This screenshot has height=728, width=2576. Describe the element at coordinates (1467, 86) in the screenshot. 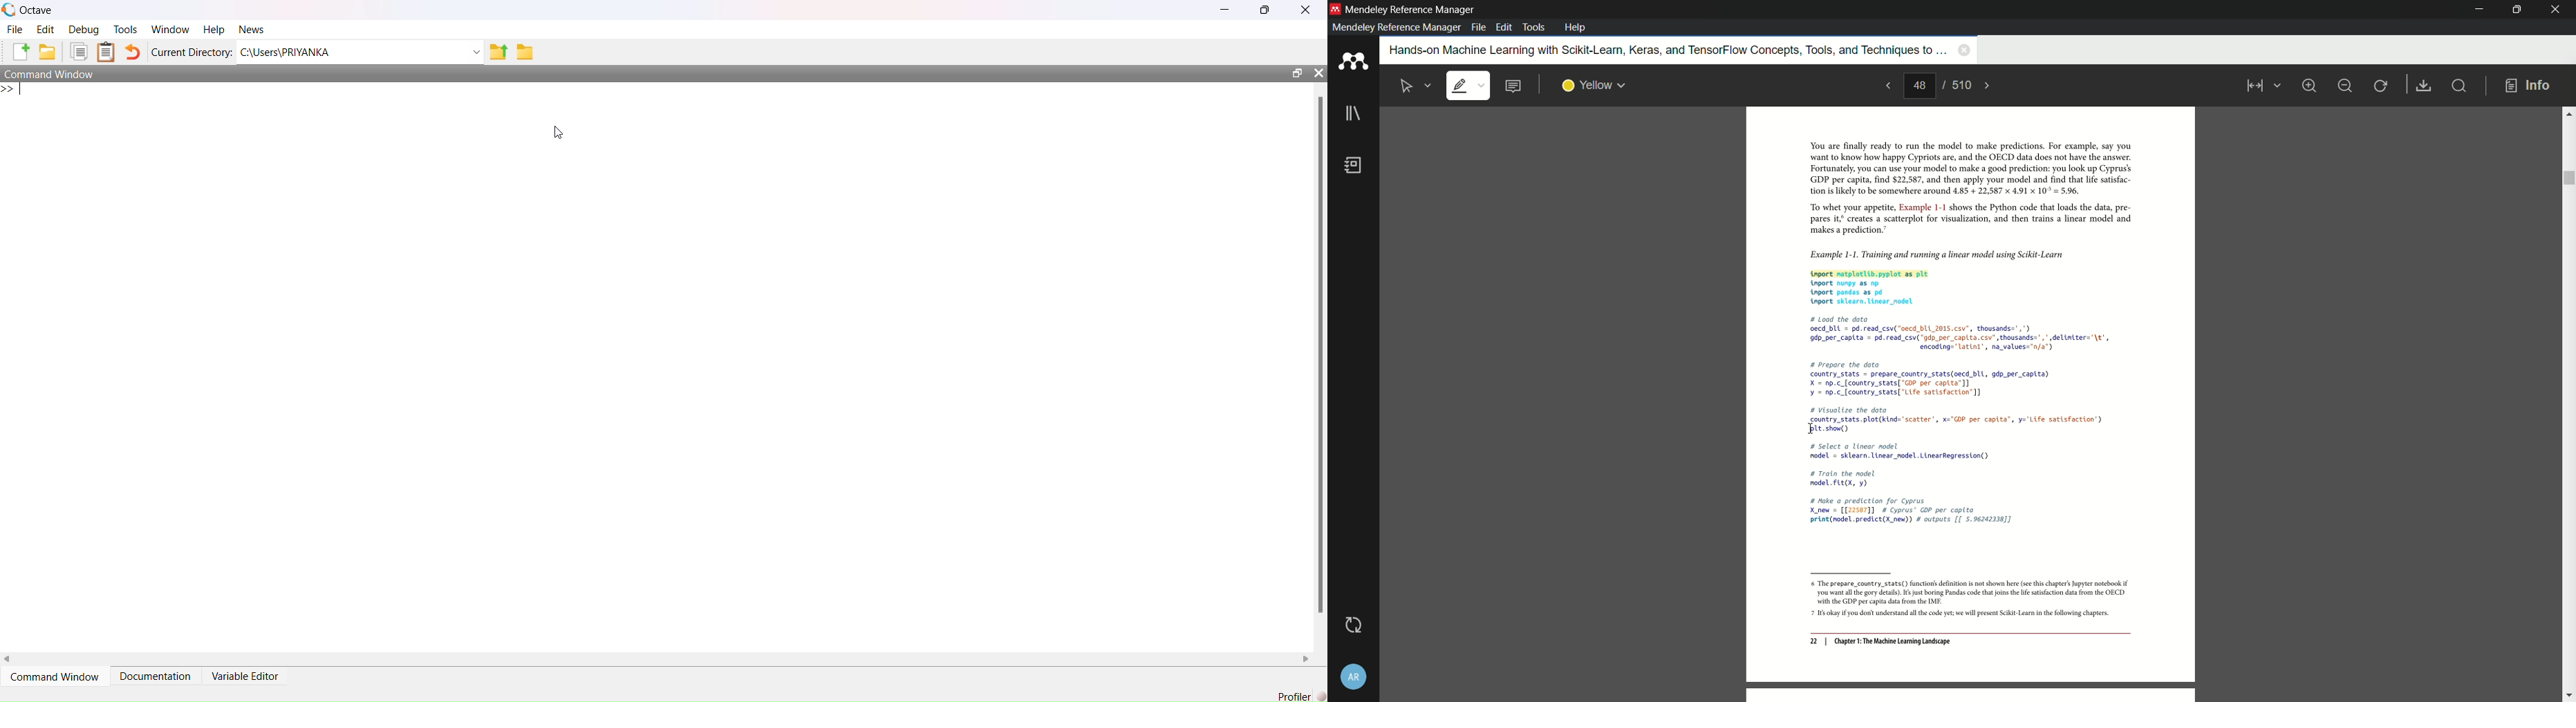

I see `highlight text is selected` at that location.